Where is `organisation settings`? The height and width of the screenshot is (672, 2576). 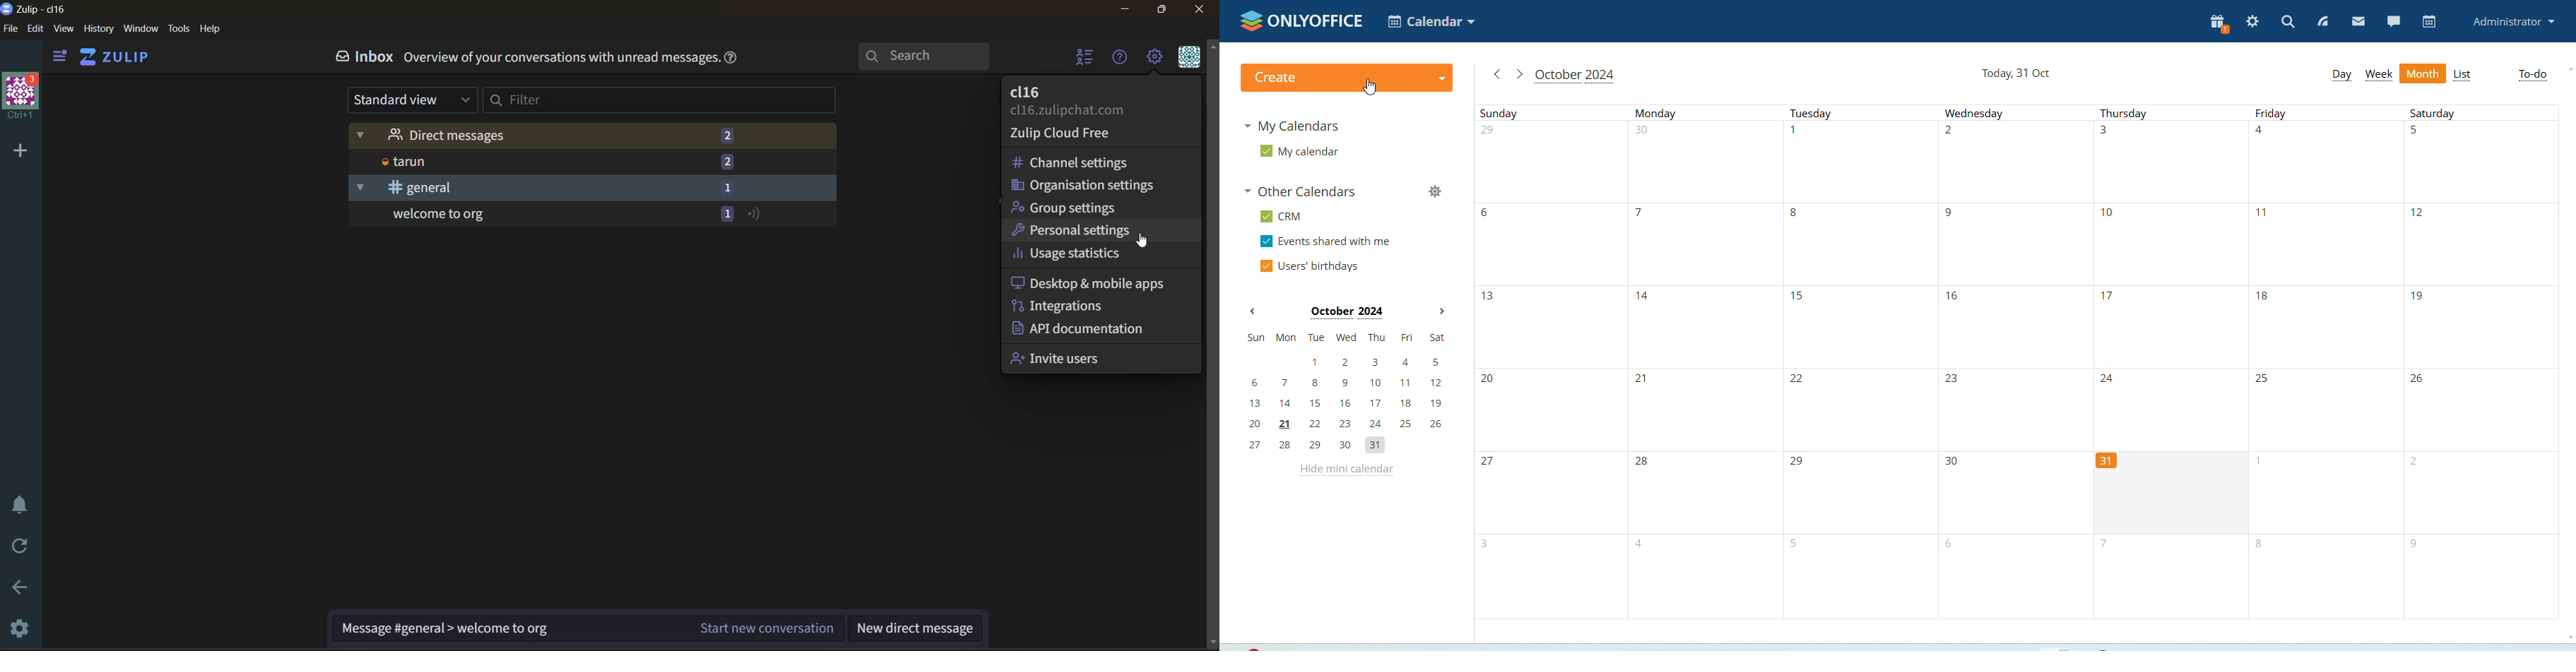 organisation settings is located at coordinates (1101, 184).